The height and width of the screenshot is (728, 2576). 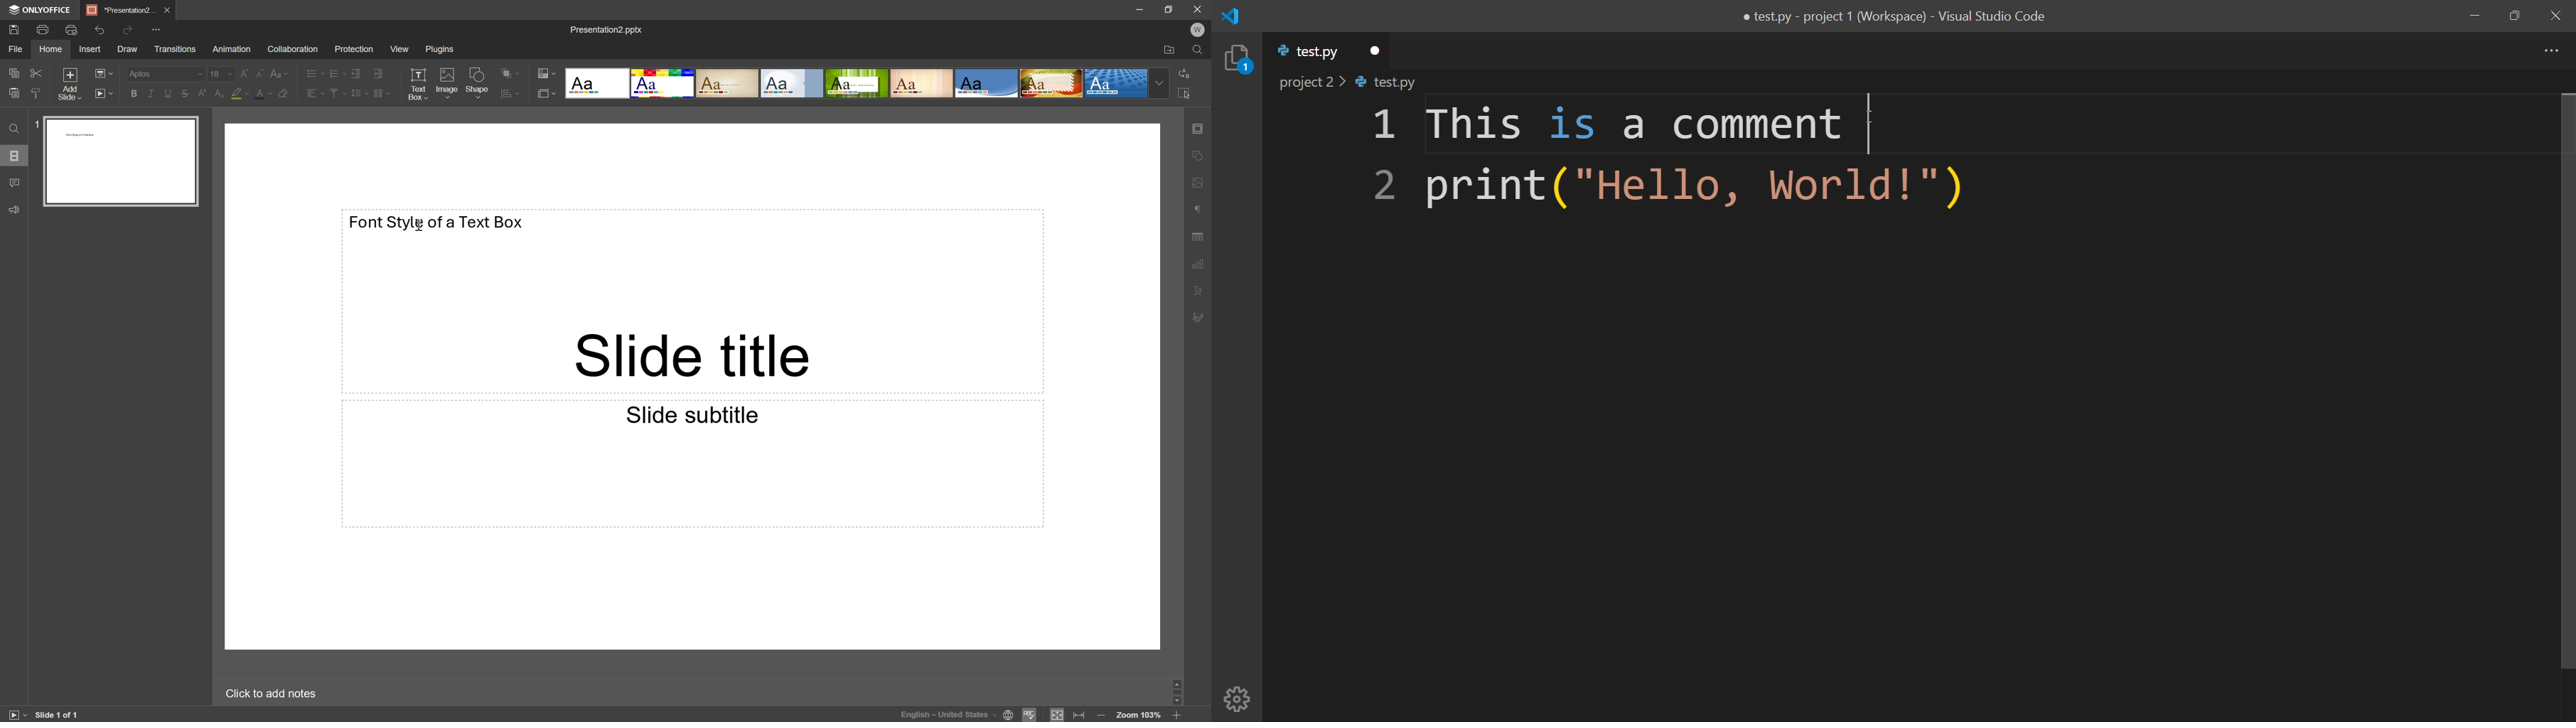 I want to click on font size, so click(x=222, y=73).